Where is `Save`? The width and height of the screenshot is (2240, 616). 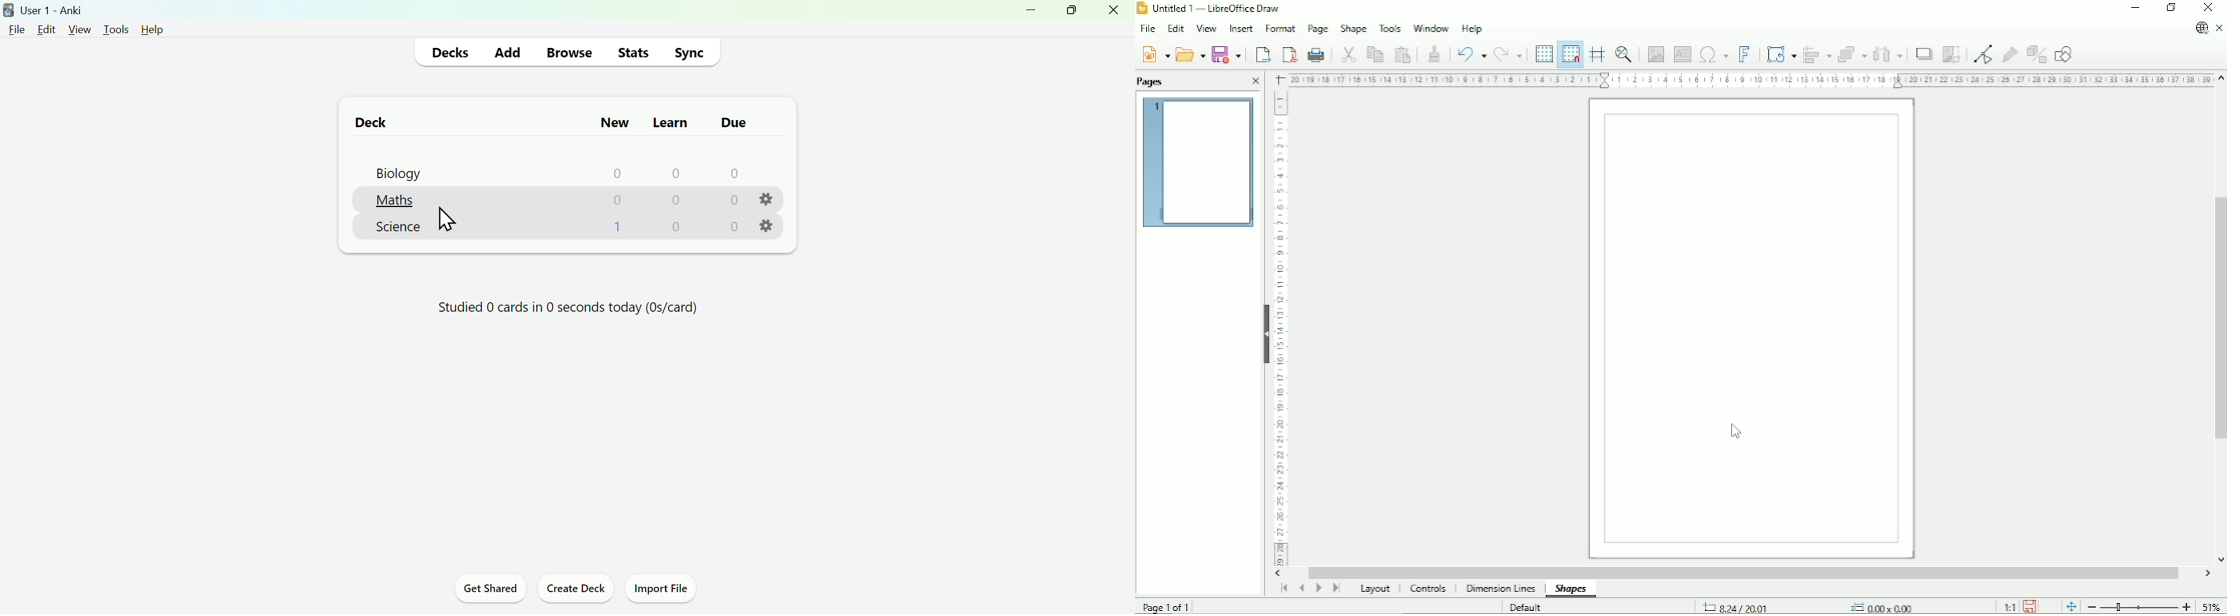 Save is located at coordinates (1228, 54).